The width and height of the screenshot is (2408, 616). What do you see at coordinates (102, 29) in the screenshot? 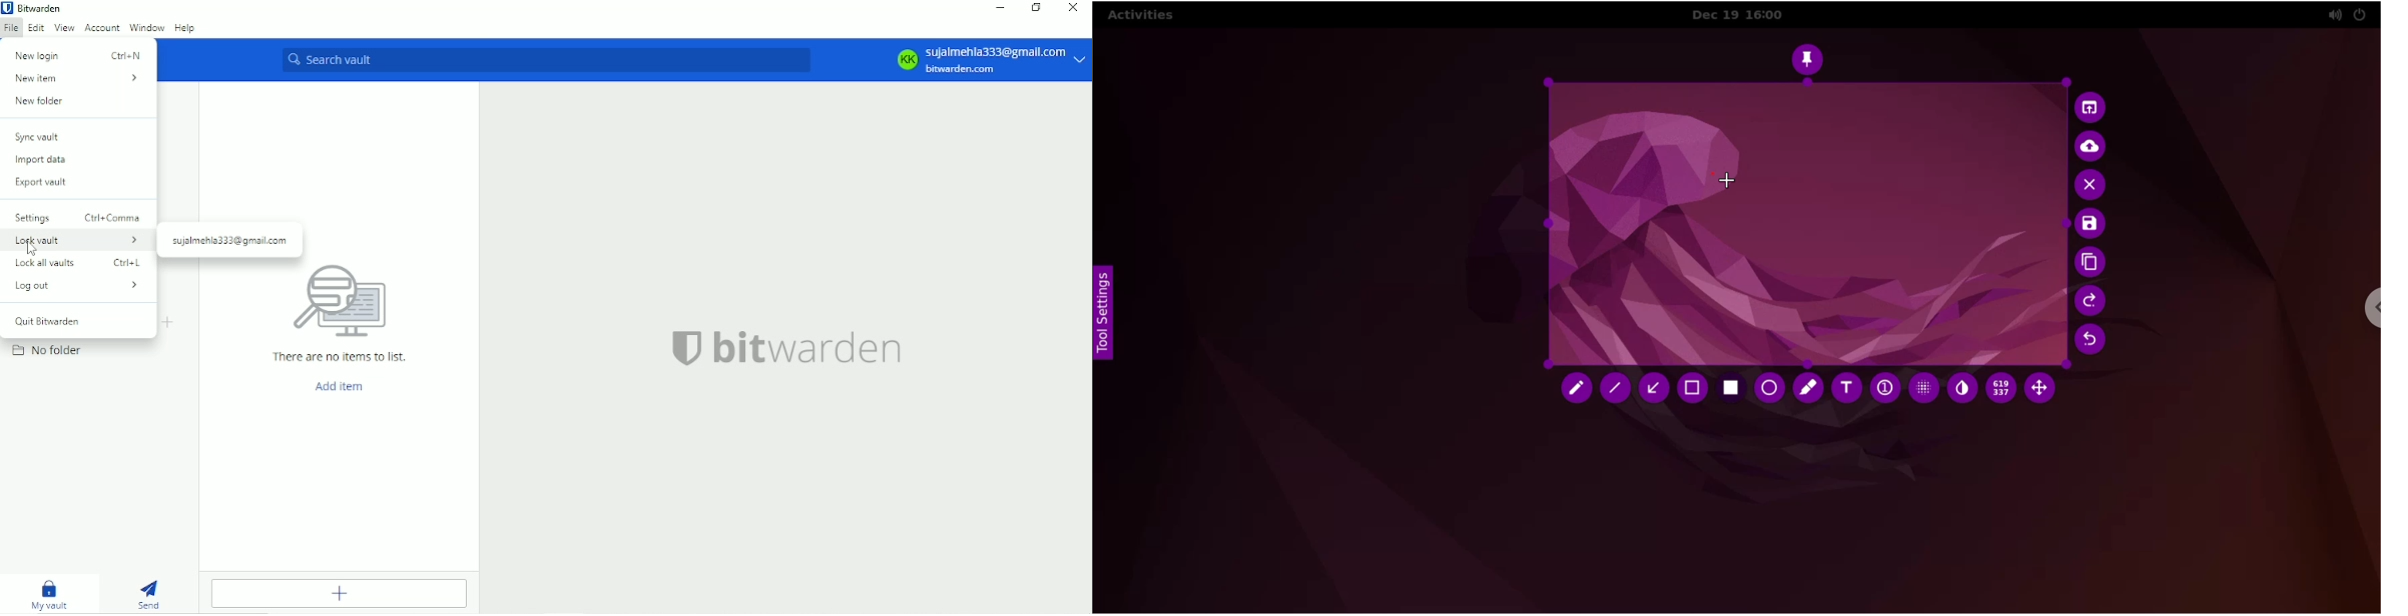
I see `Account` at bounding box center [102, 29].